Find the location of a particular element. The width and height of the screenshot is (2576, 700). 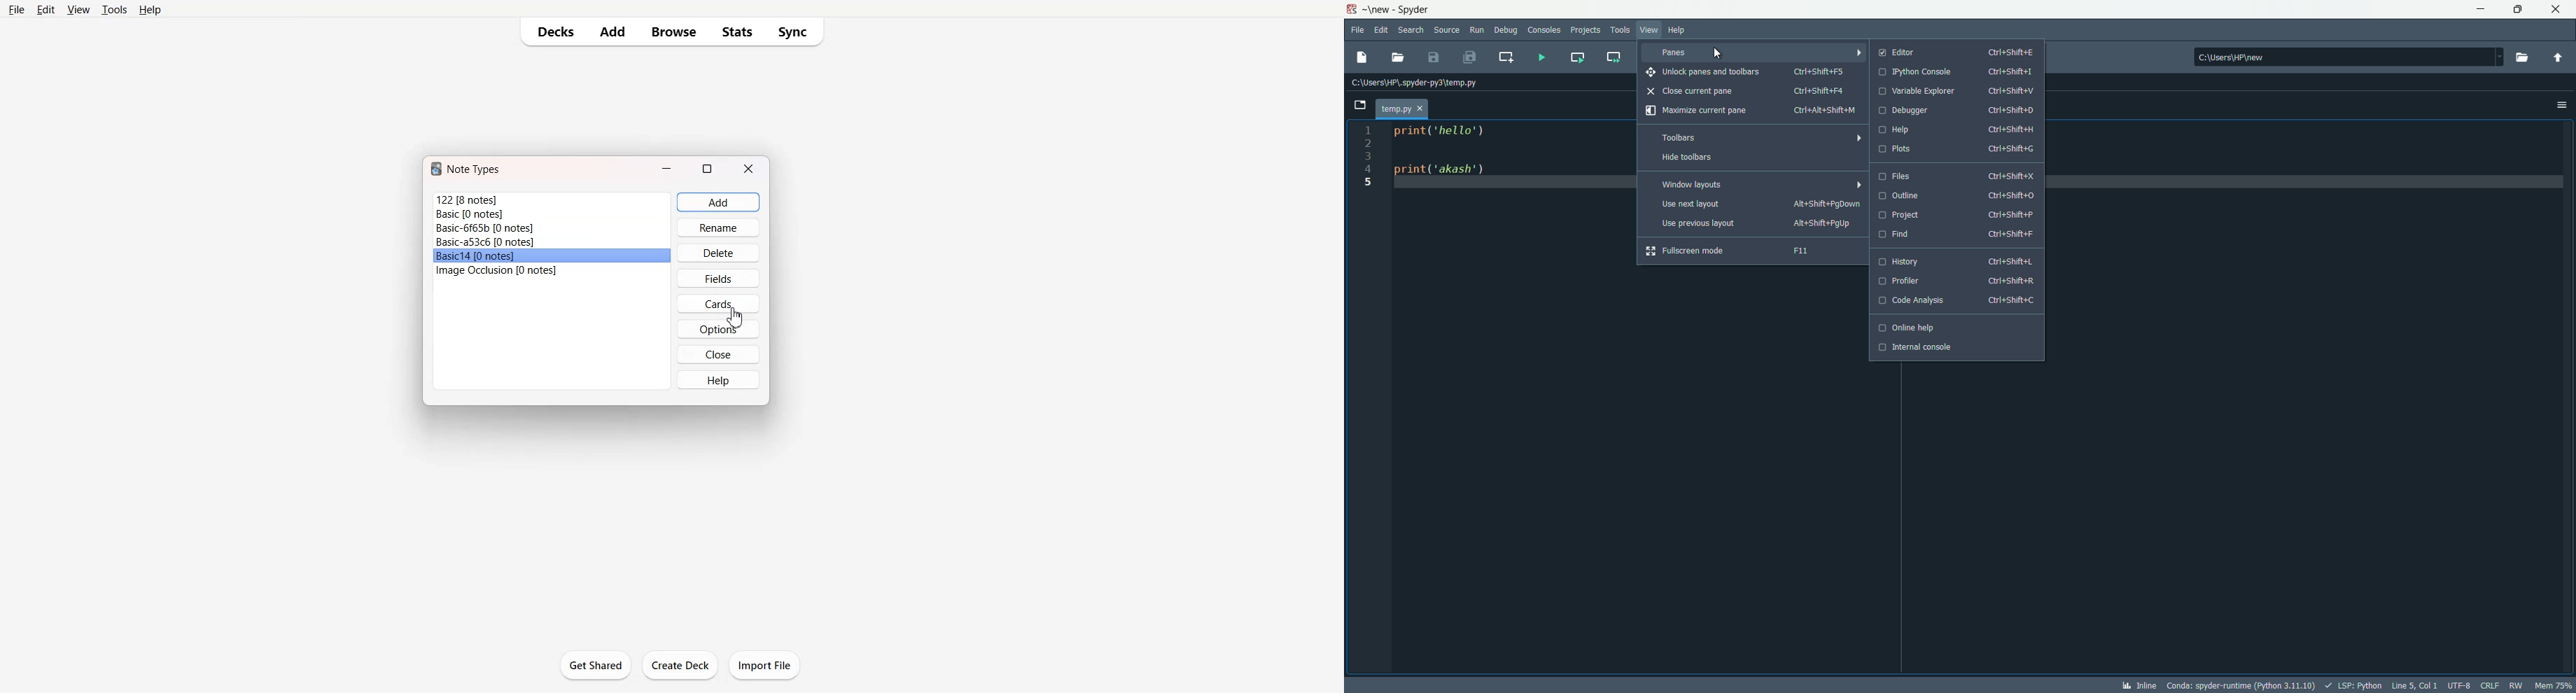

Options is located at coordinates (717, 329).